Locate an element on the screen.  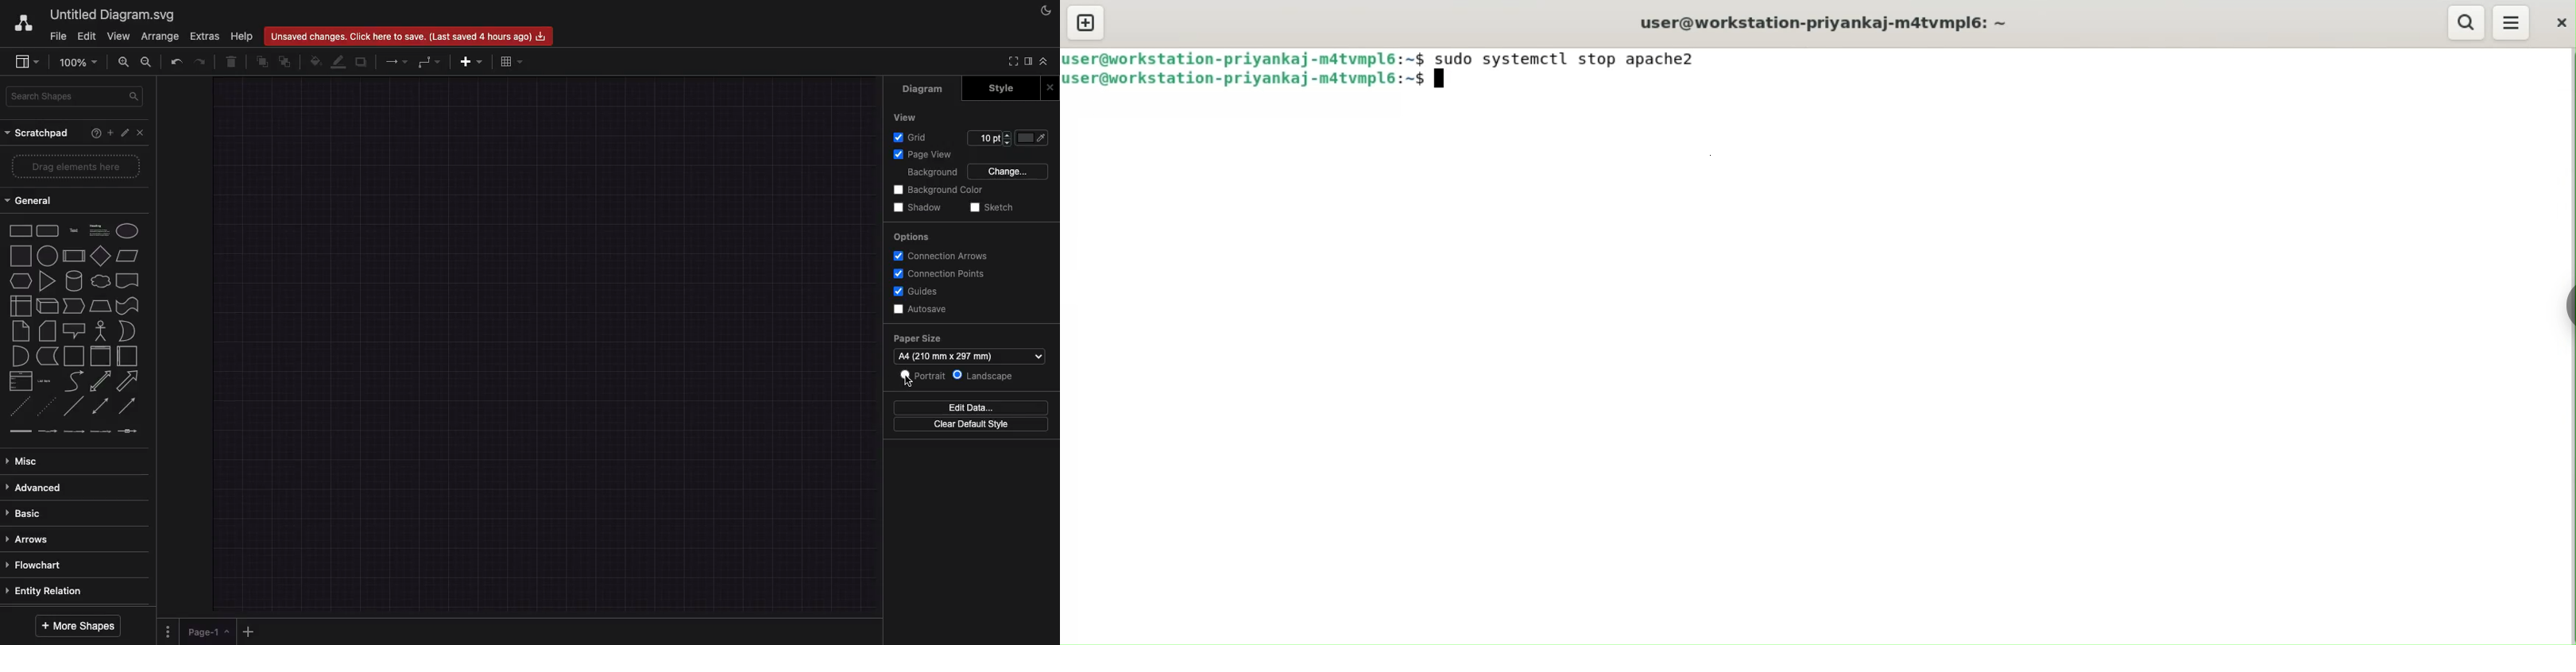
Untitled diagrams is located at coordinates (110, 17).